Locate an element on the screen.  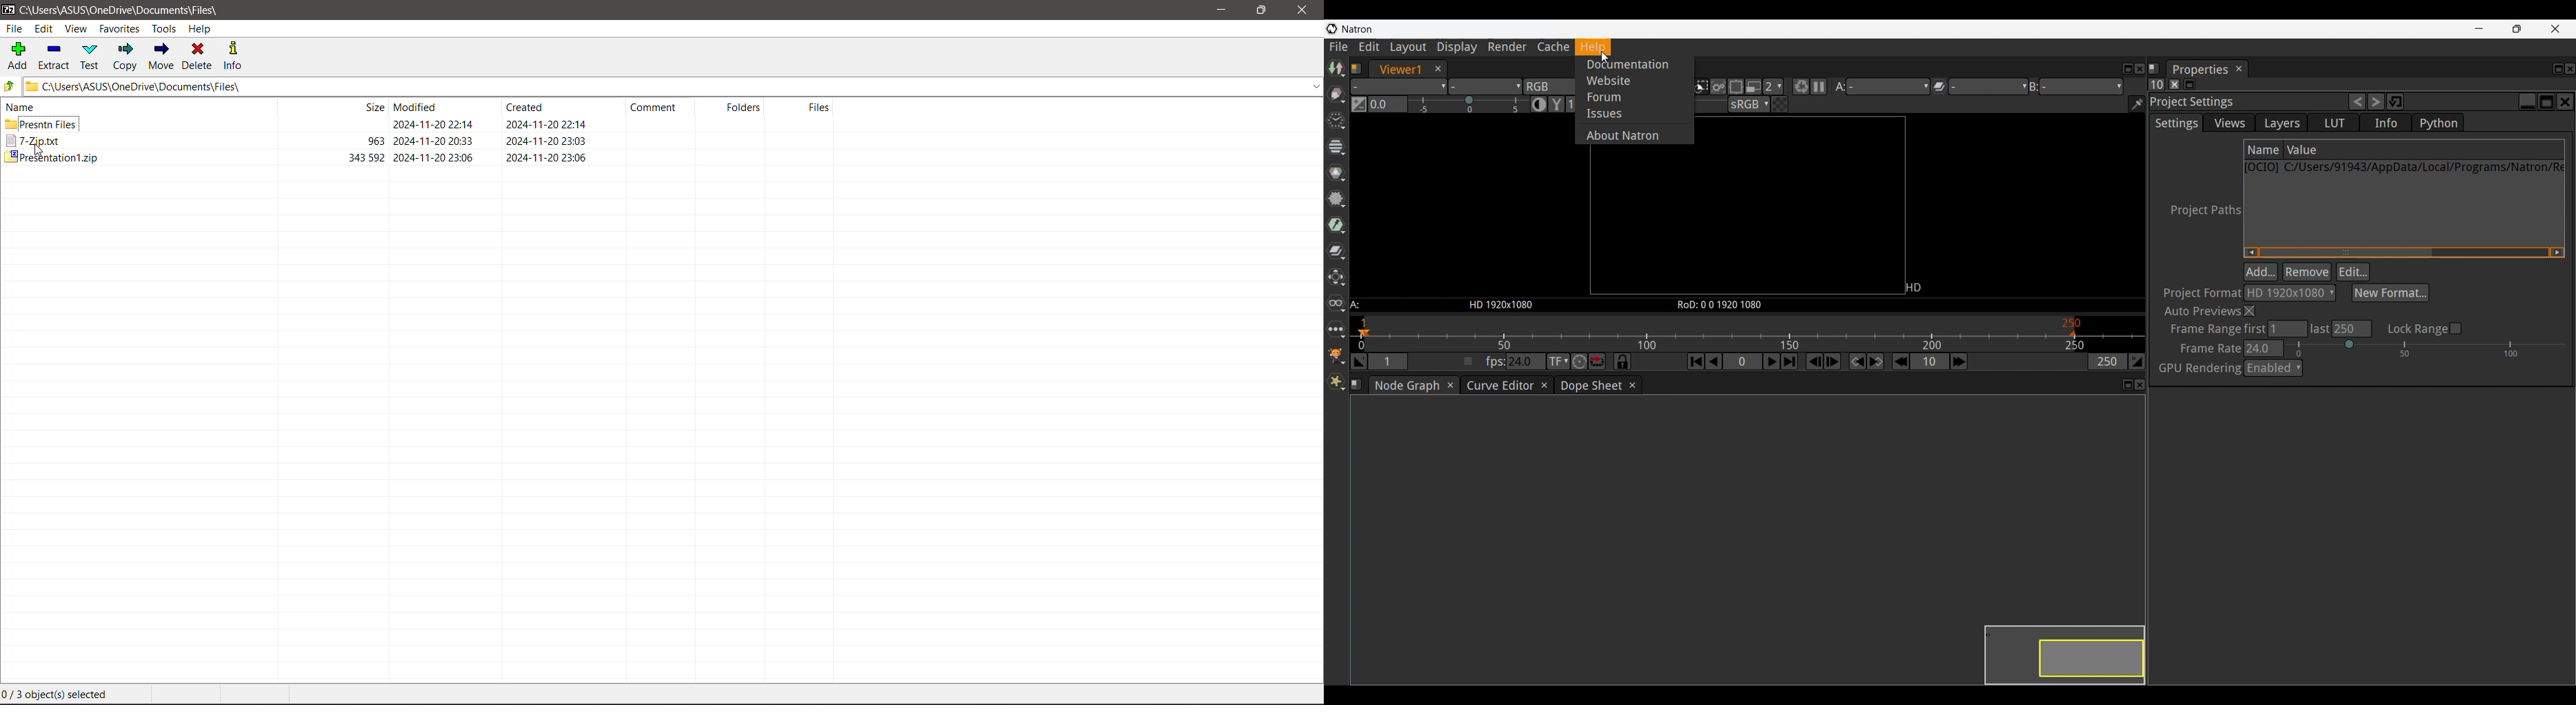
Comment is located at coordinates (658, 110).